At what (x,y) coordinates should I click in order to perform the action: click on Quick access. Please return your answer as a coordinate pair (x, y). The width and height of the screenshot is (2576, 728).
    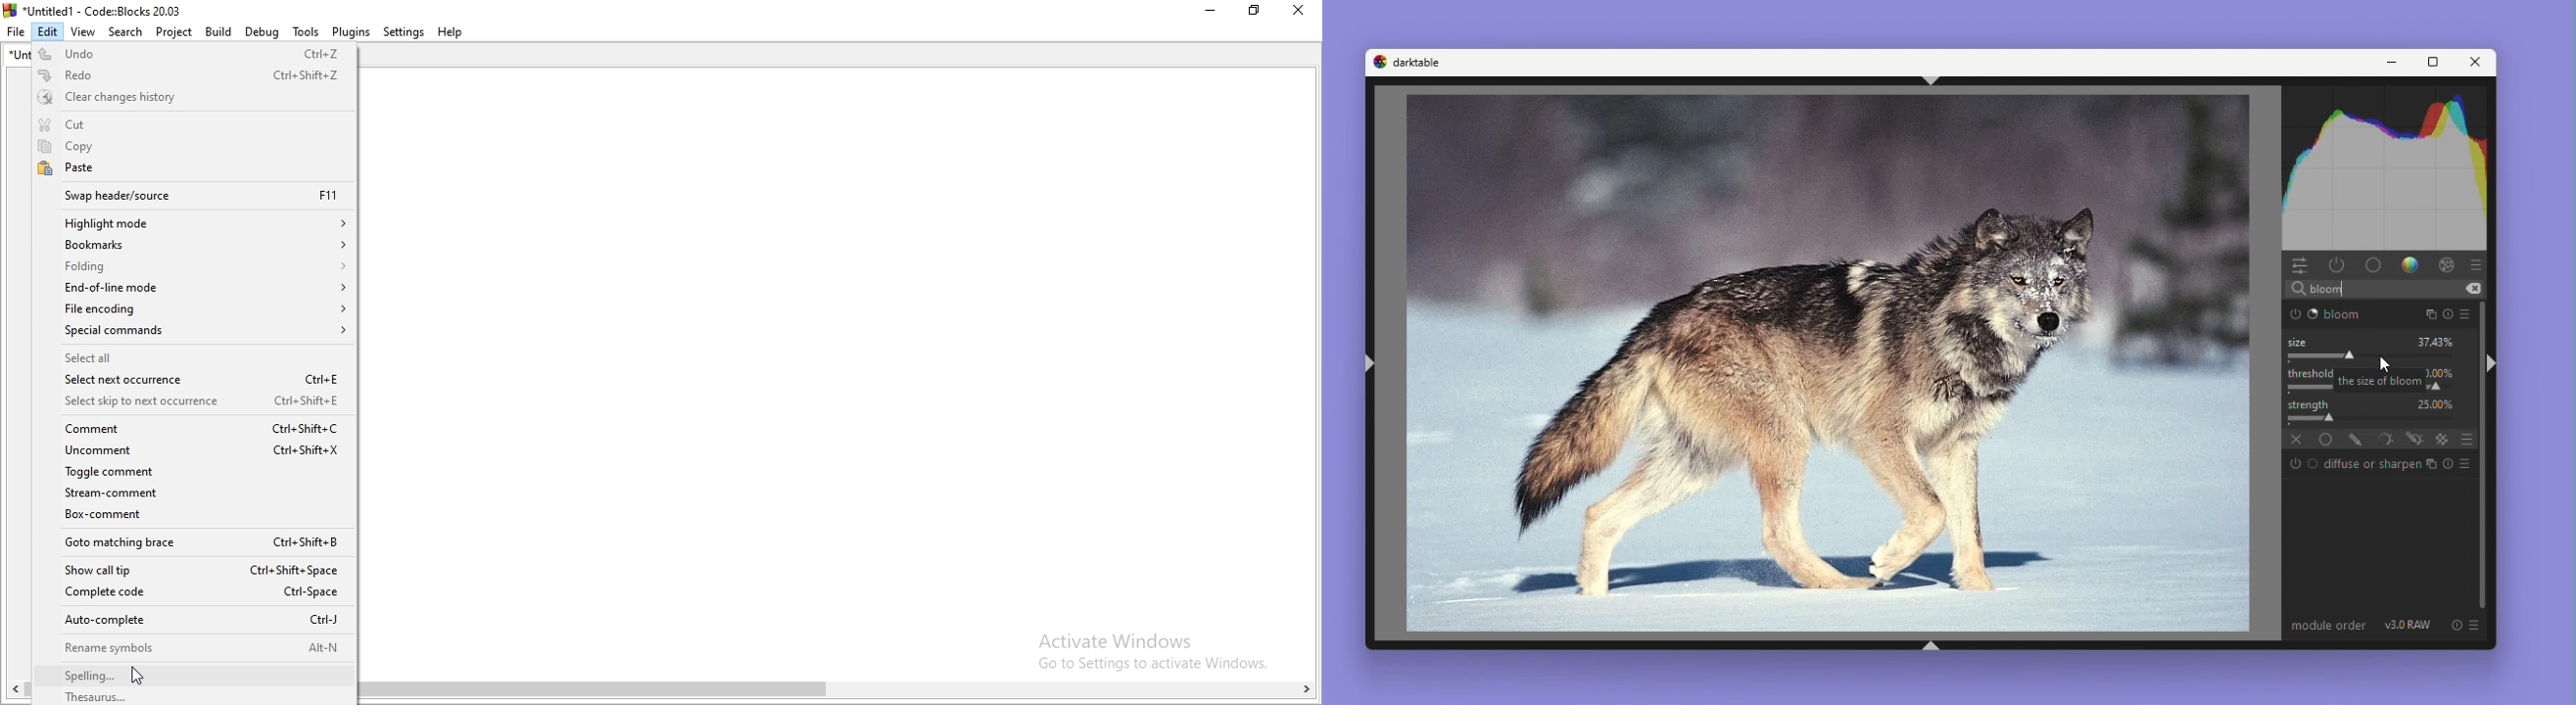
    Looking at the image, I should click on (2300, 265).